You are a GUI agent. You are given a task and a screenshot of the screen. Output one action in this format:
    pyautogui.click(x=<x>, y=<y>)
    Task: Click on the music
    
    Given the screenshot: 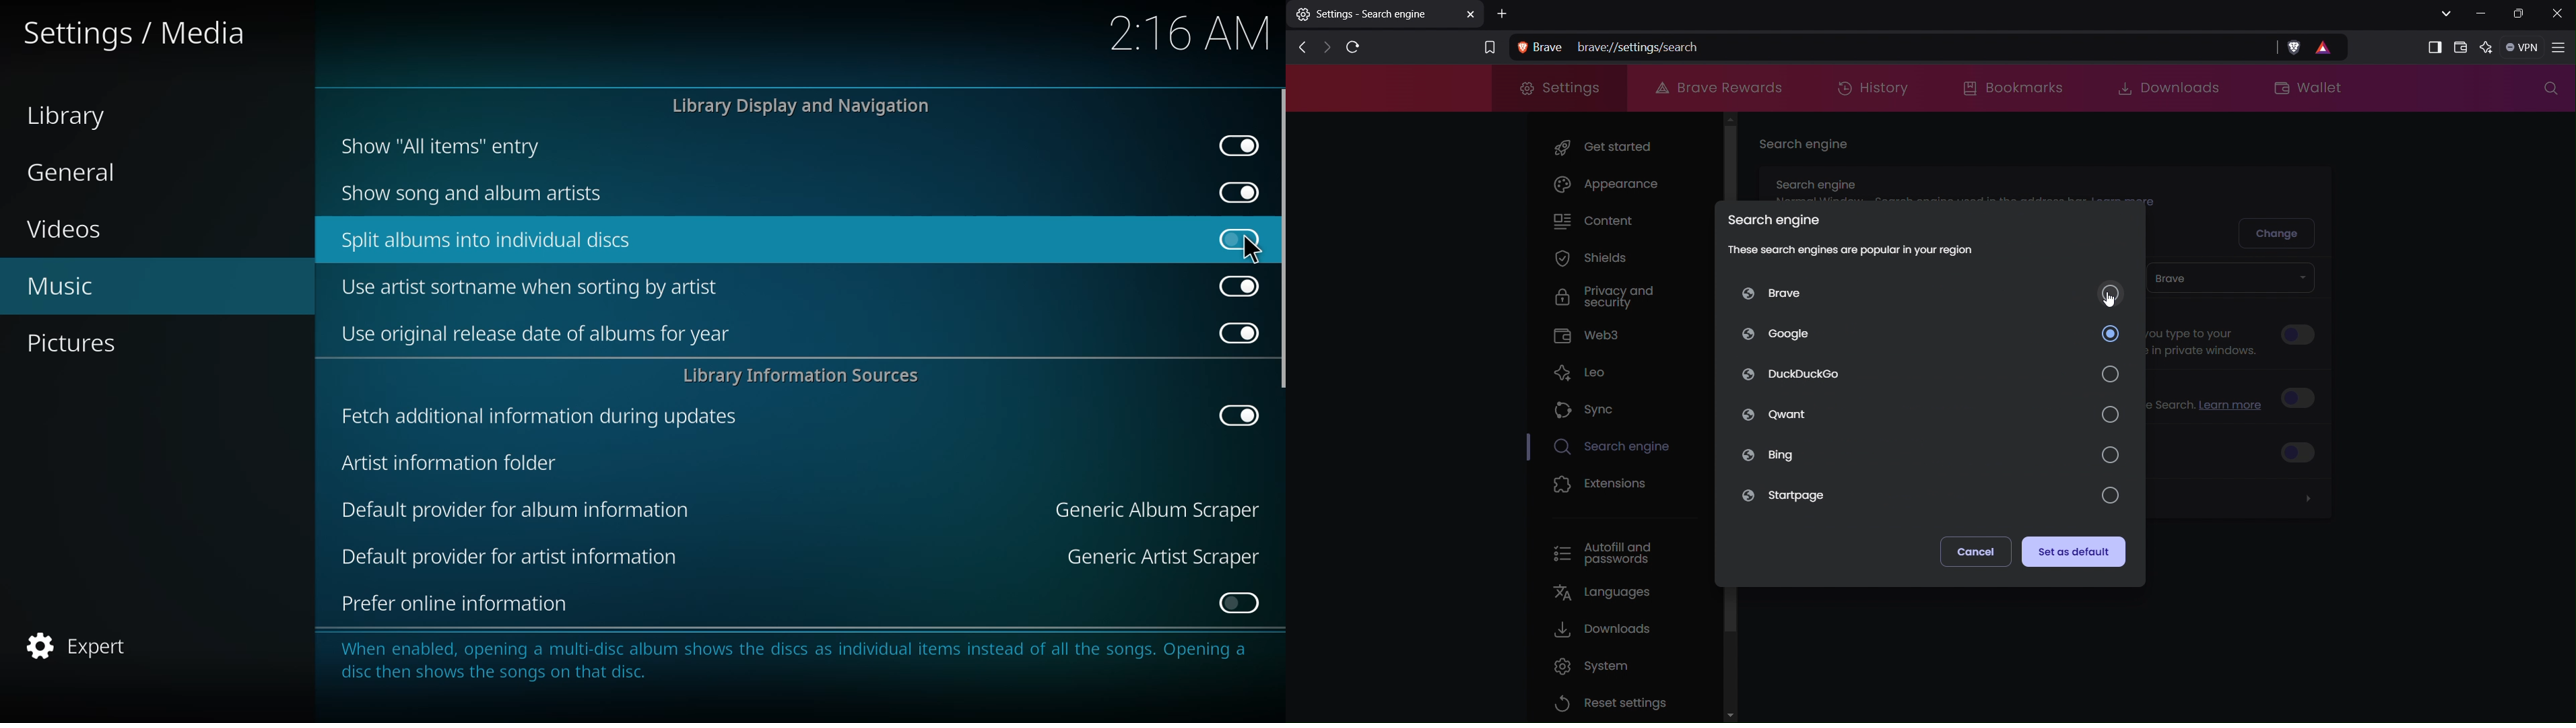 What is the action you would take?
    pyautogui.click(x=68, y=287)
    